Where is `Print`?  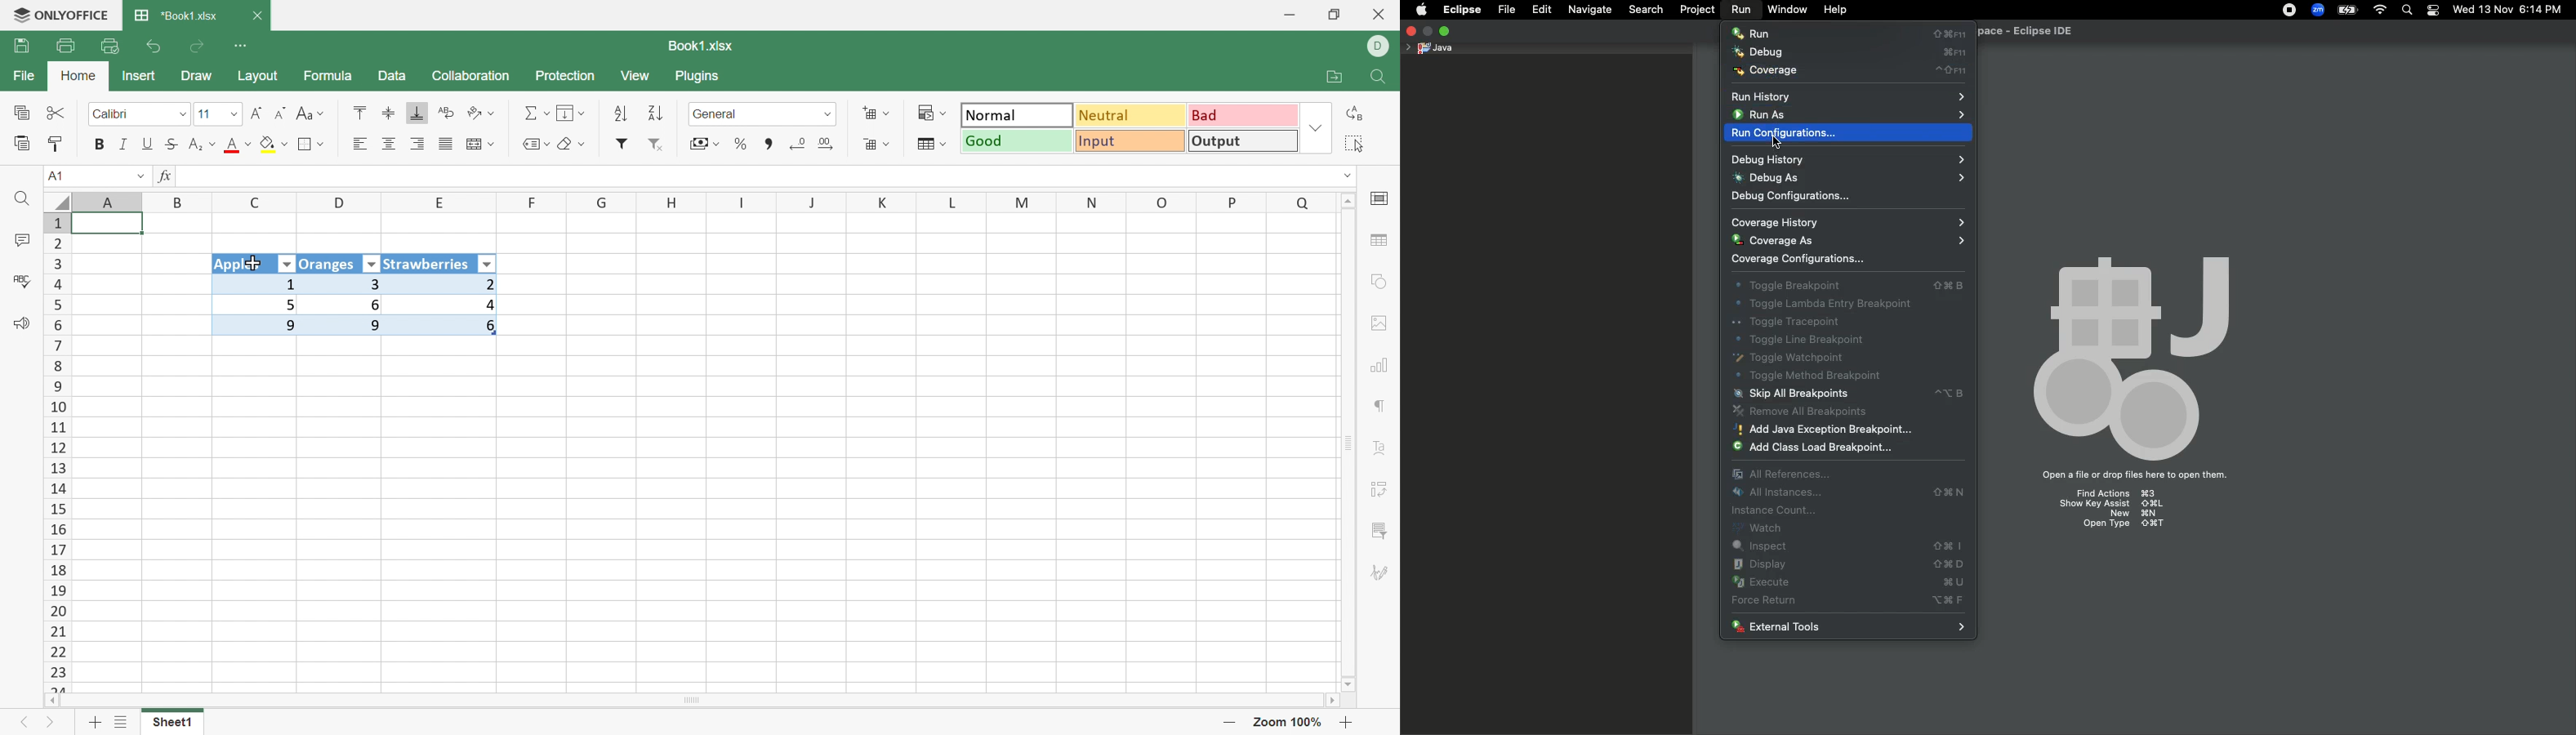 Print is located at coordinates (65, 46).